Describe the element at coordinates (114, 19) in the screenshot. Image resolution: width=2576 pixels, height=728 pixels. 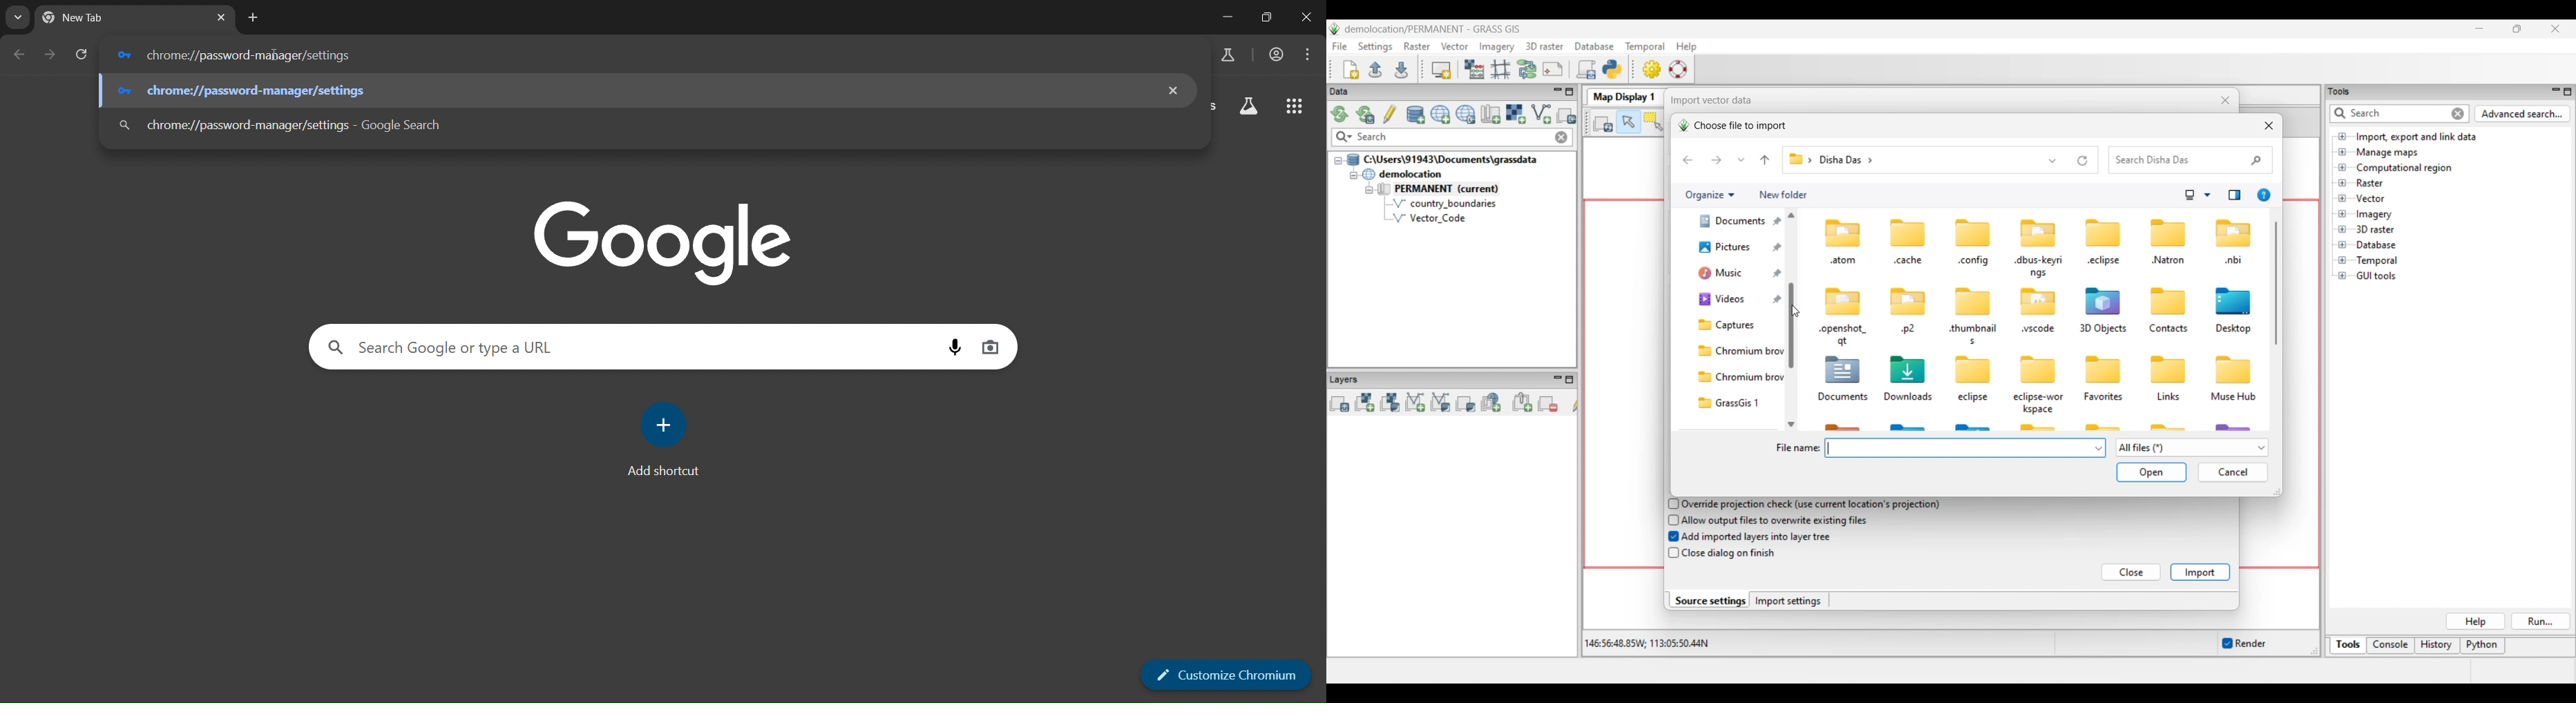
I see `current tab` at that location.